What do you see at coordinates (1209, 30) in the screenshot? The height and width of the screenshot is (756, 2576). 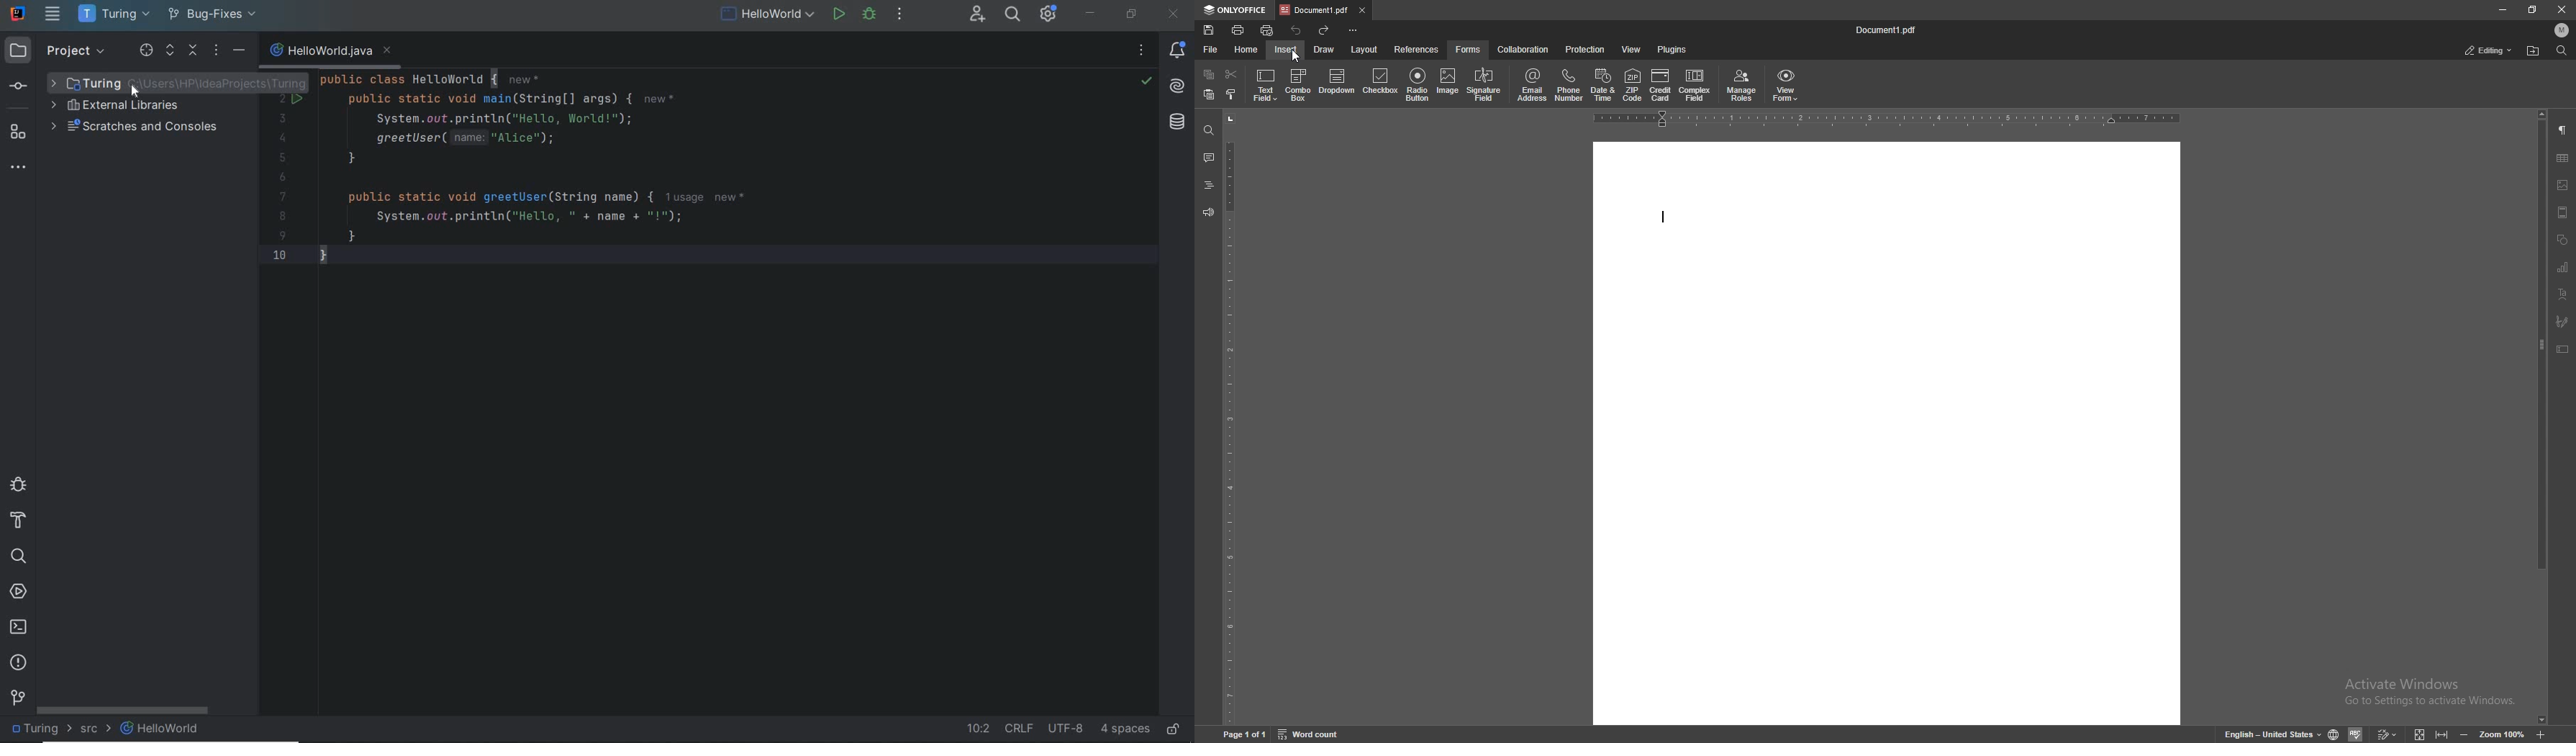 I see `save` at bounding box center [1209, 30].